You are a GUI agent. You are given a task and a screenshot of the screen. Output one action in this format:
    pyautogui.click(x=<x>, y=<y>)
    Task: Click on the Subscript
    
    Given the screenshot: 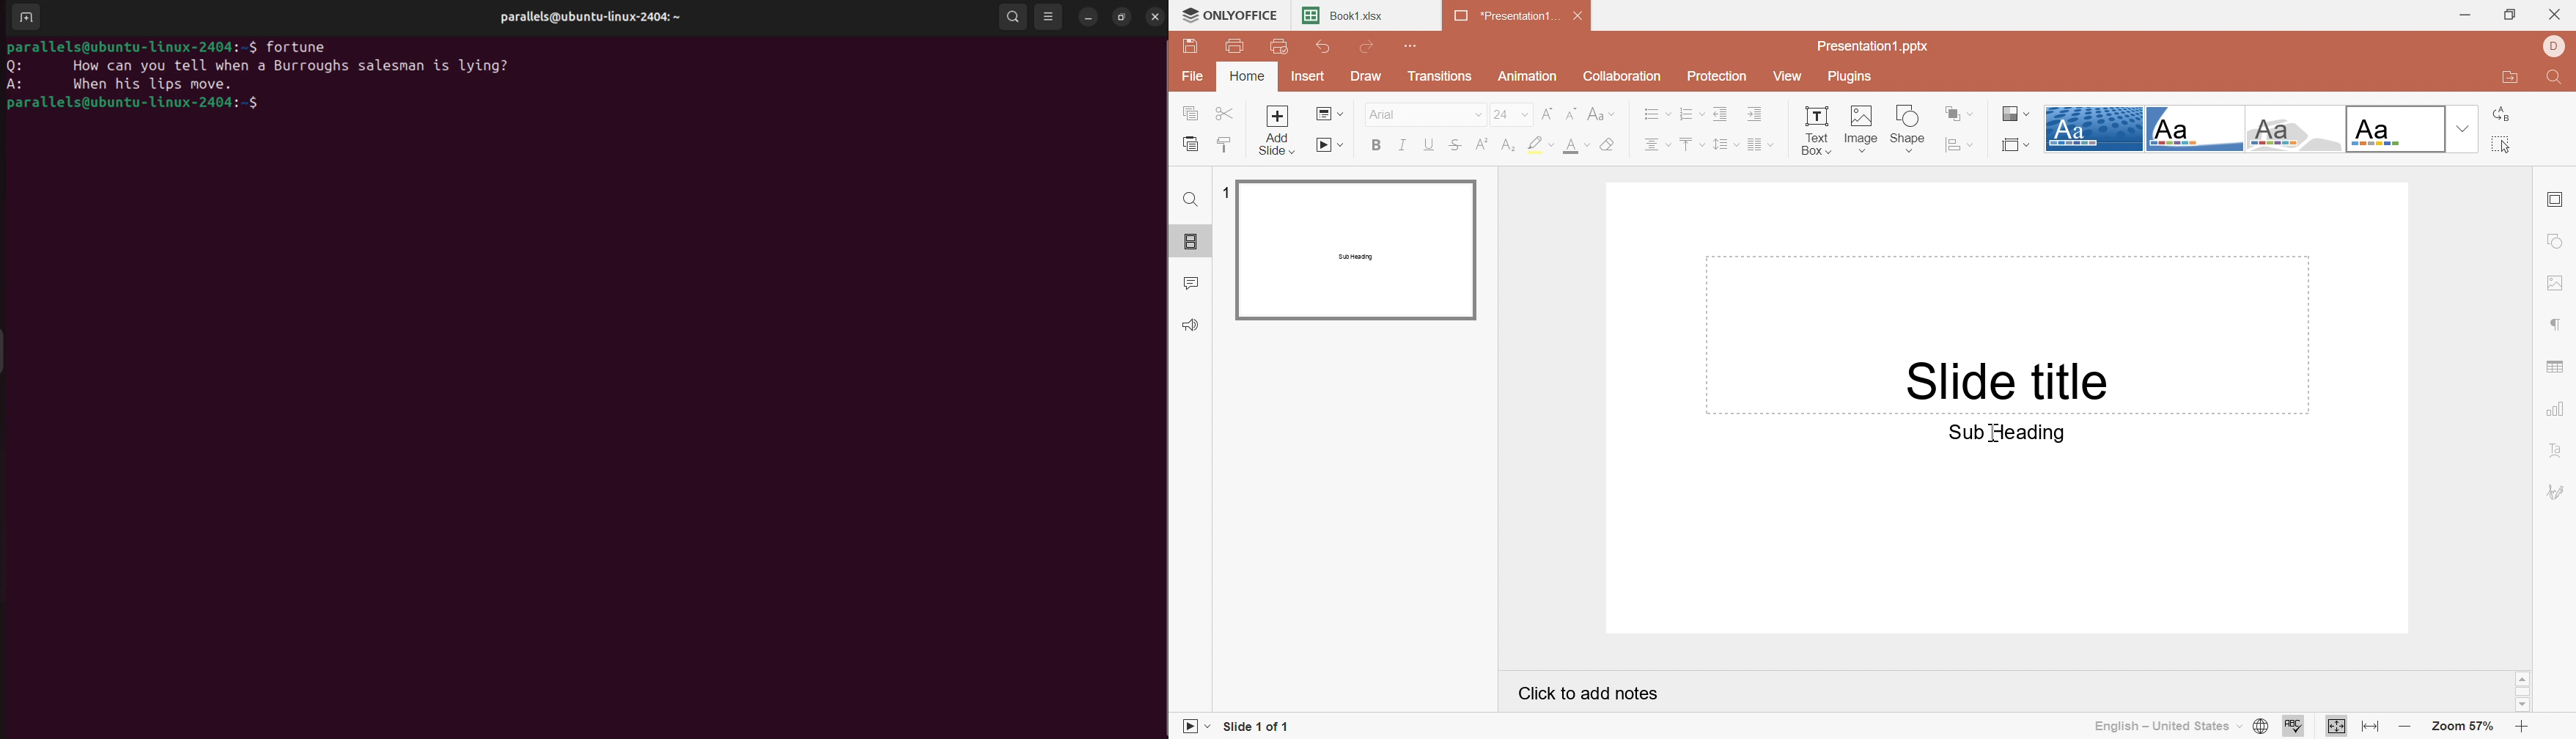 What is the action you would take?
    pyautogui.click(x=1510, y=144)
    